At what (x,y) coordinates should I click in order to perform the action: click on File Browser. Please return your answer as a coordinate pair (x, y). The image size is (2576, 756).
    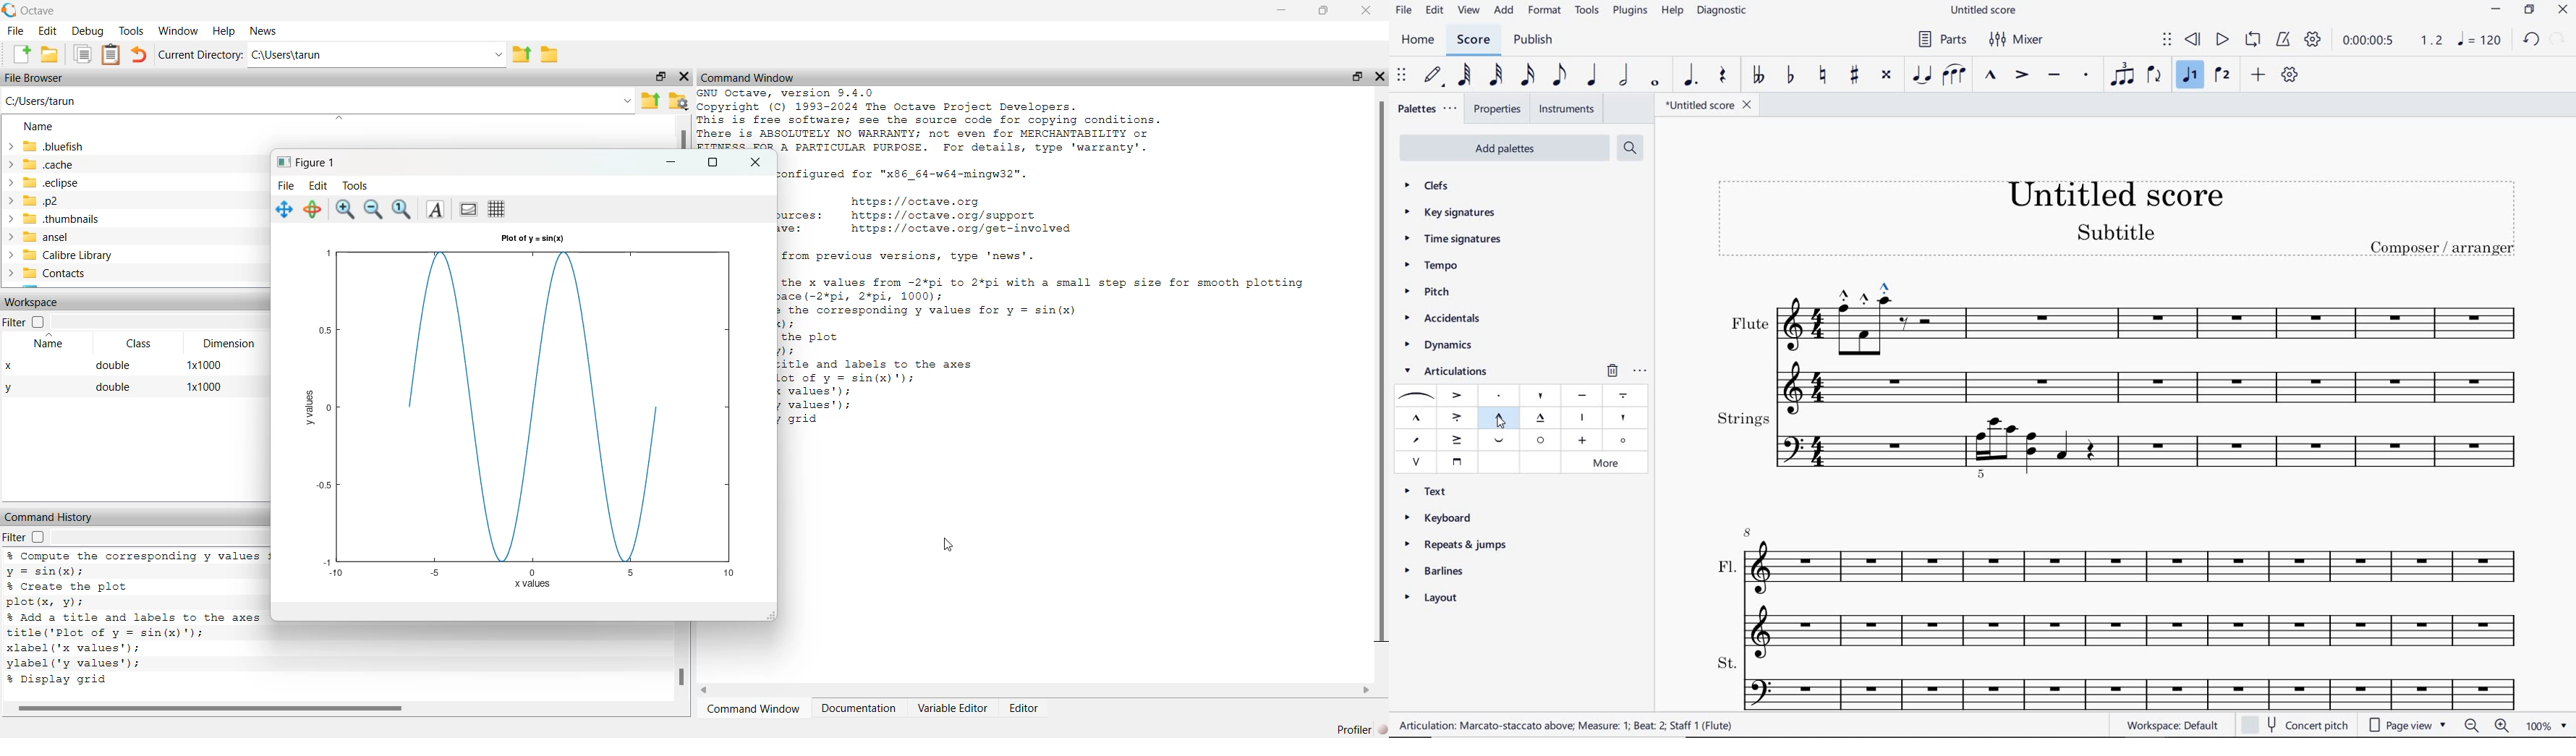
    Looking at the image, I should click on (33, 78).